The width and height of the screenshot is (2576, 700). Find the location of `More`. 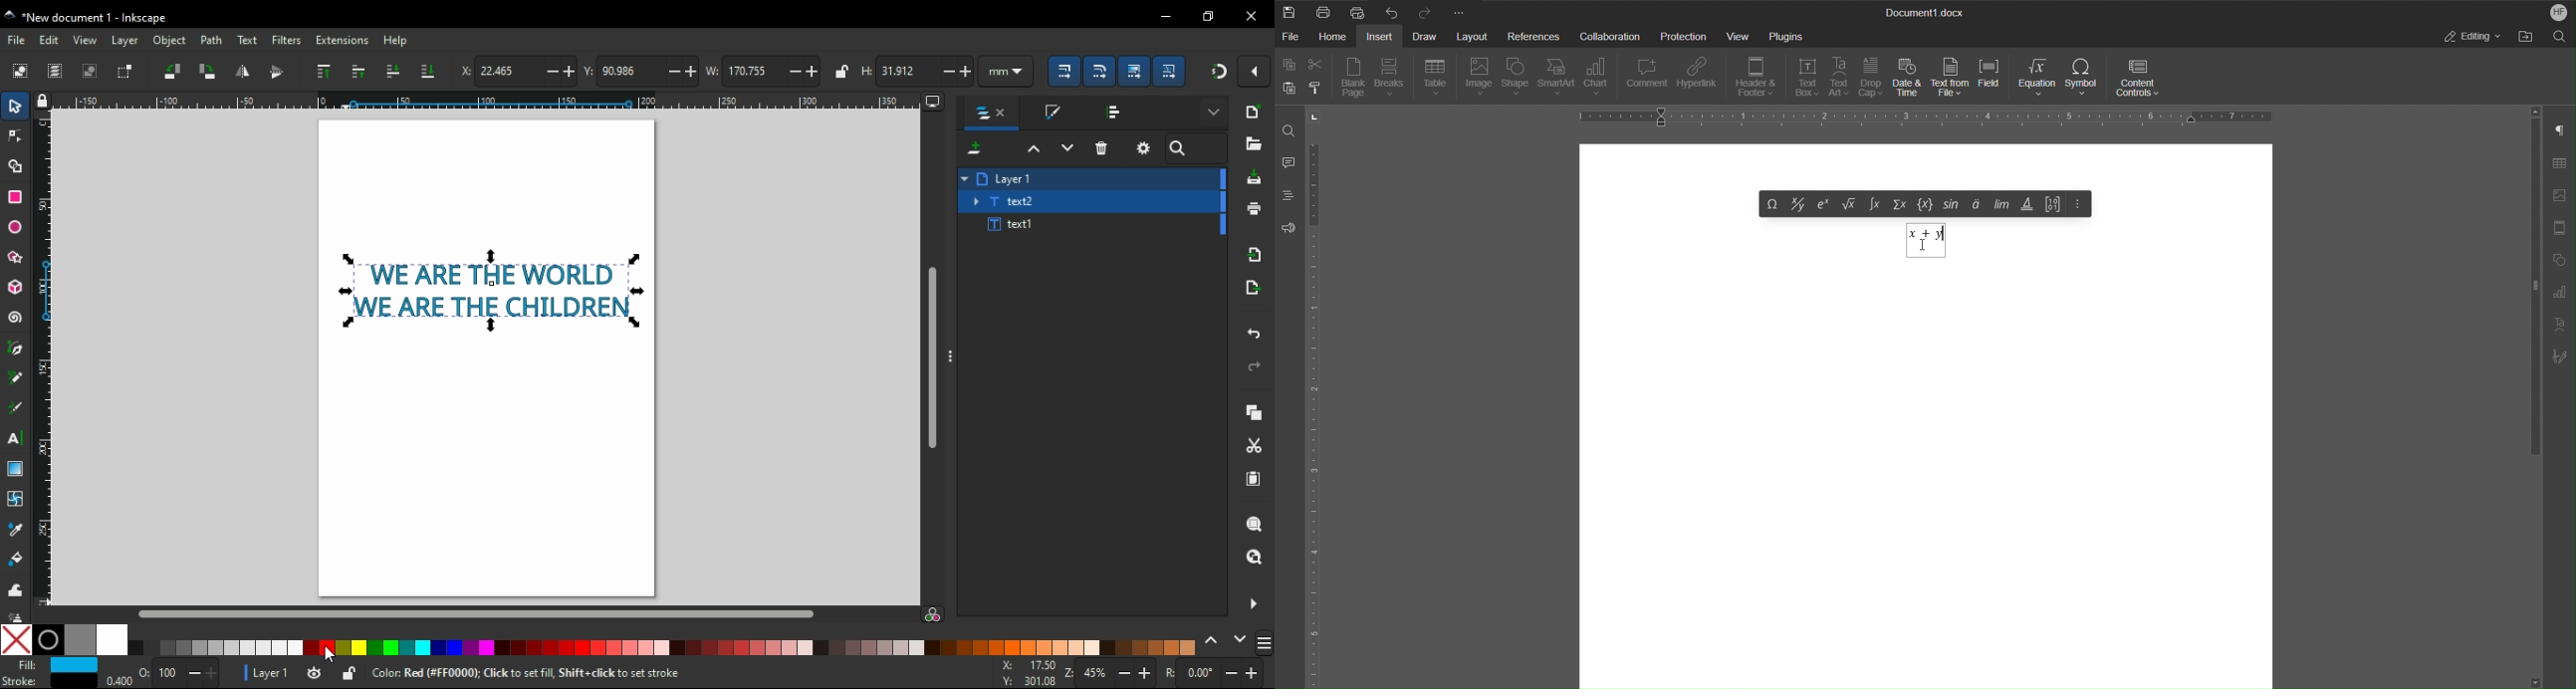

More is located at coordinates (1461, 12).